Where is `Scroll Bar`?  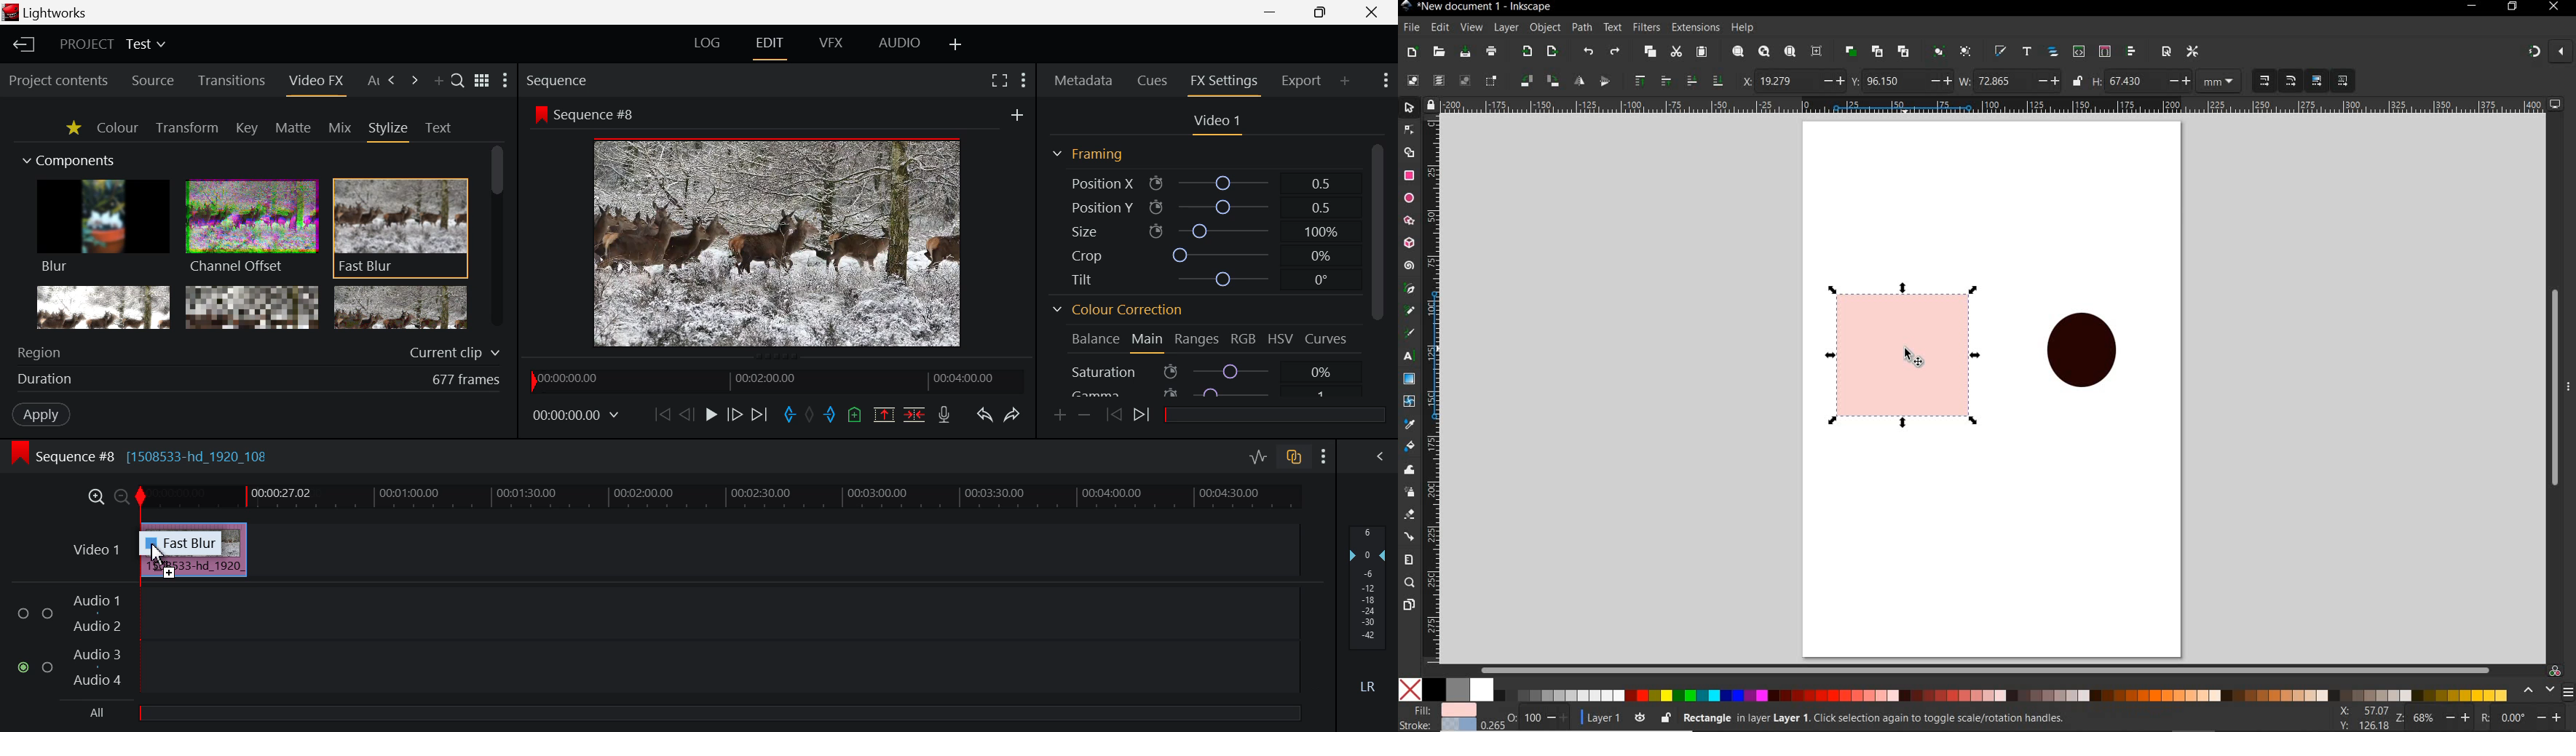
Scroll Bar is located at coordinates (1380, 269).